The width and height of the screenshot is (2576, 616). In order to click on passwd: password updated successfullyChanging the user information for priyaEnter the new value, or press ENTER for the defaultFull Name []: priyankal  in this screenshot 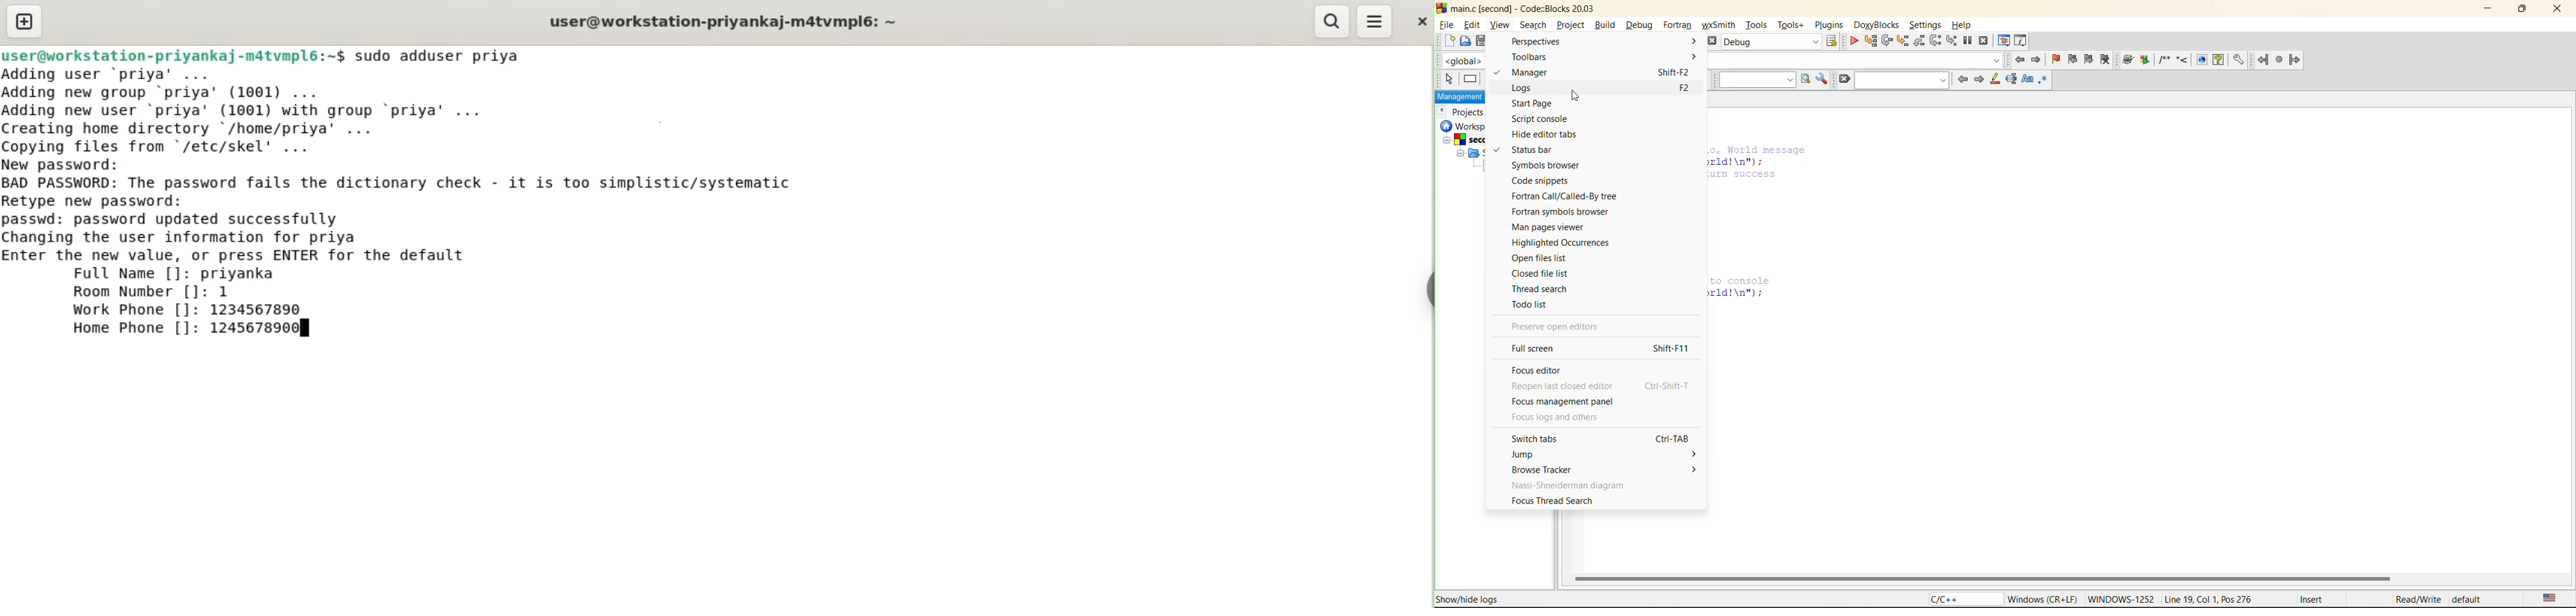, I will do `click(236, 247)`.